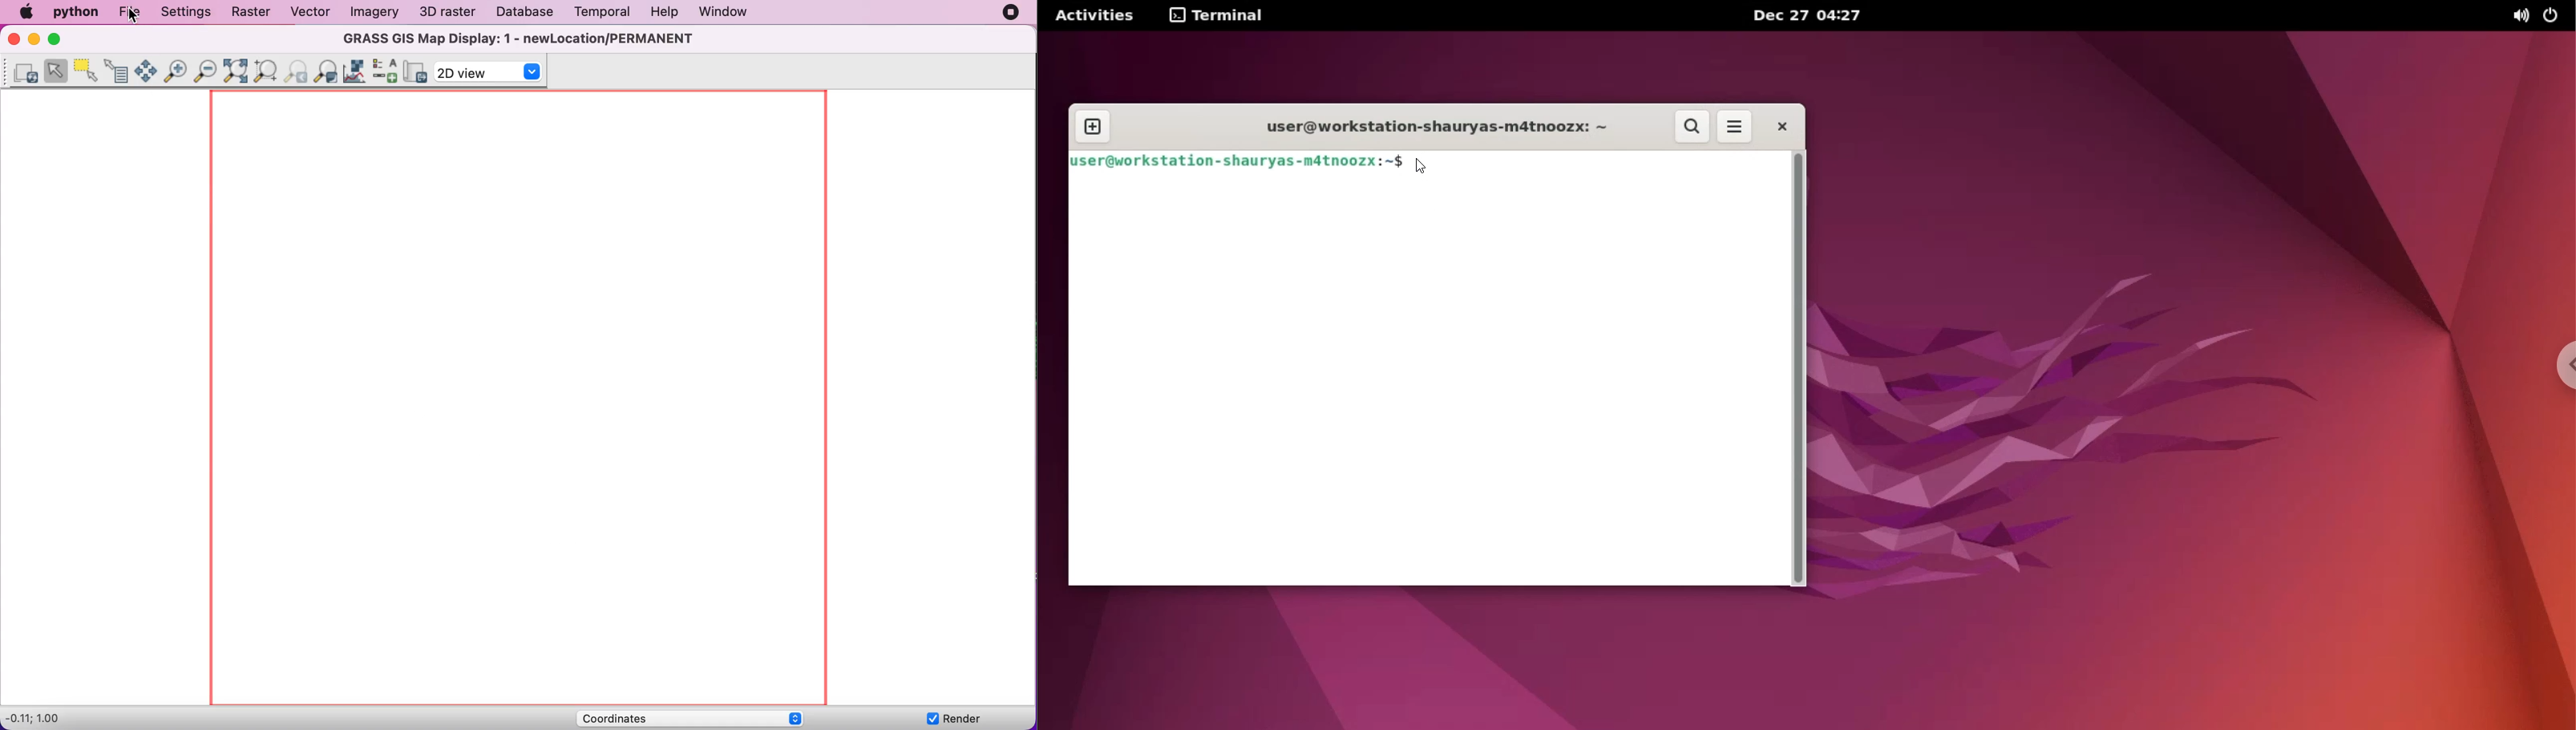  What do you see at coordinates (1776, 126) in the screenshot?
I see `close` at bounding box center [1776, 126].